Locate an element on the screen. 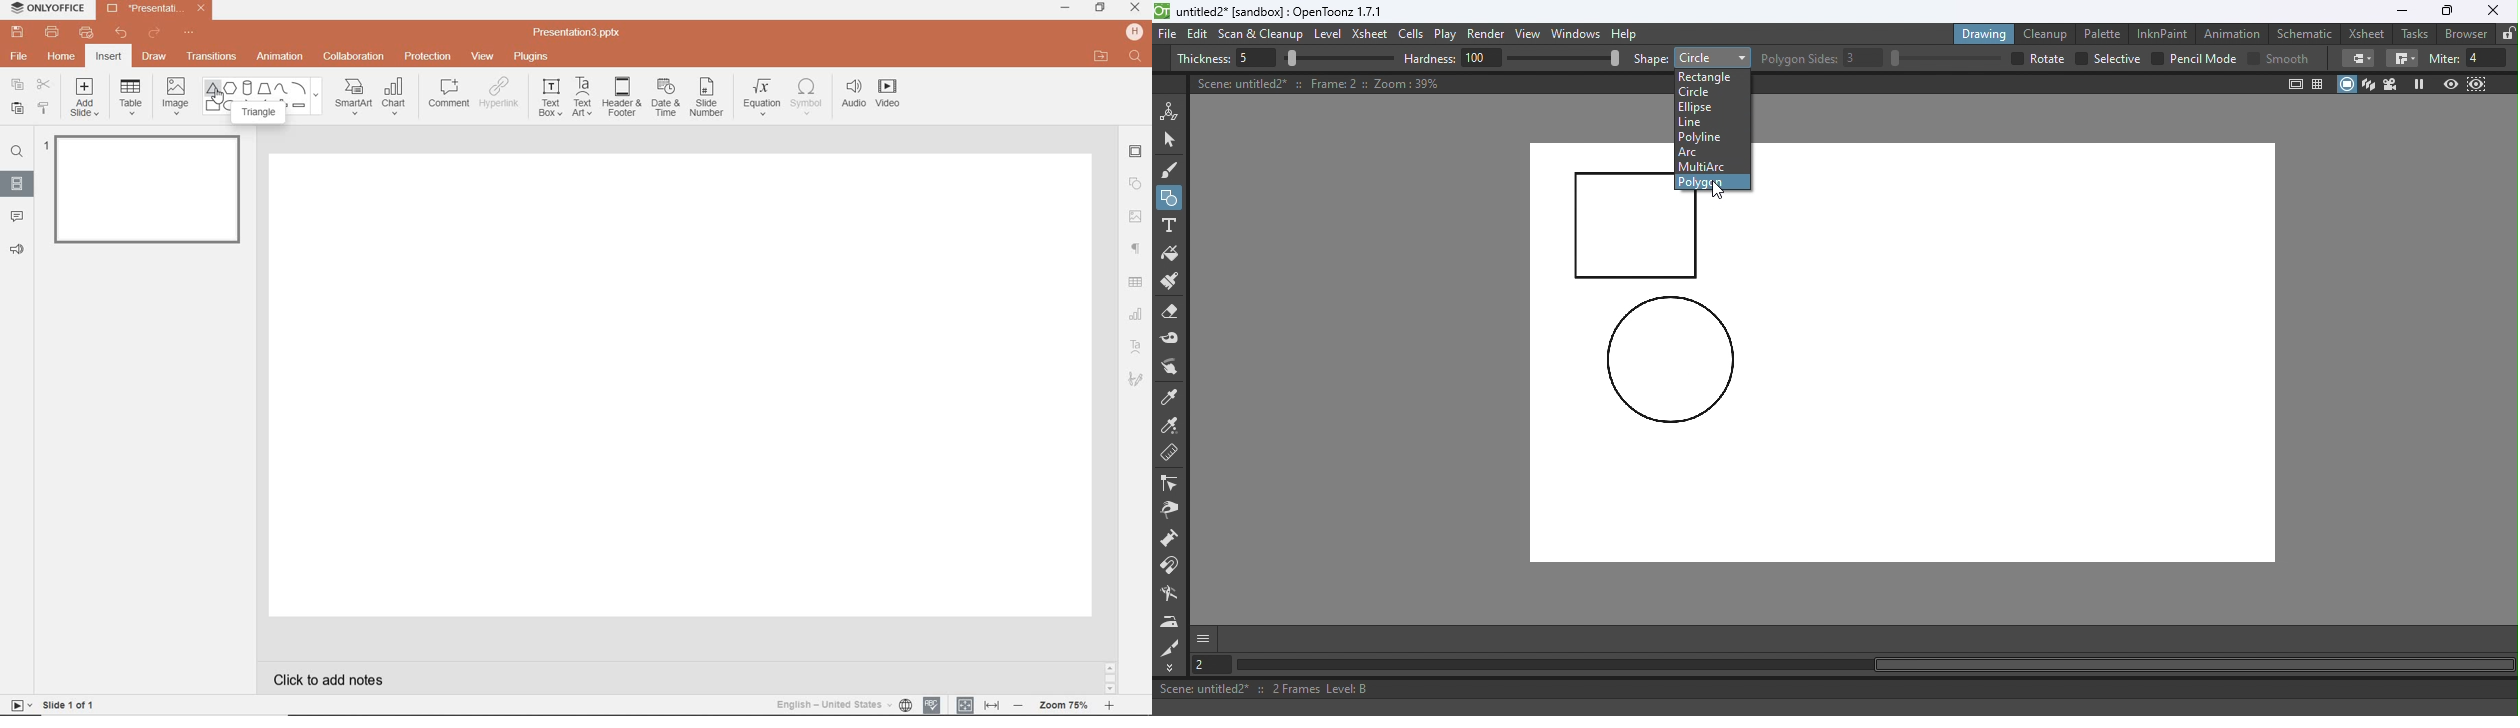 This screenshot has width=2520, height=728. More options is located at coordinates (1203, 638).